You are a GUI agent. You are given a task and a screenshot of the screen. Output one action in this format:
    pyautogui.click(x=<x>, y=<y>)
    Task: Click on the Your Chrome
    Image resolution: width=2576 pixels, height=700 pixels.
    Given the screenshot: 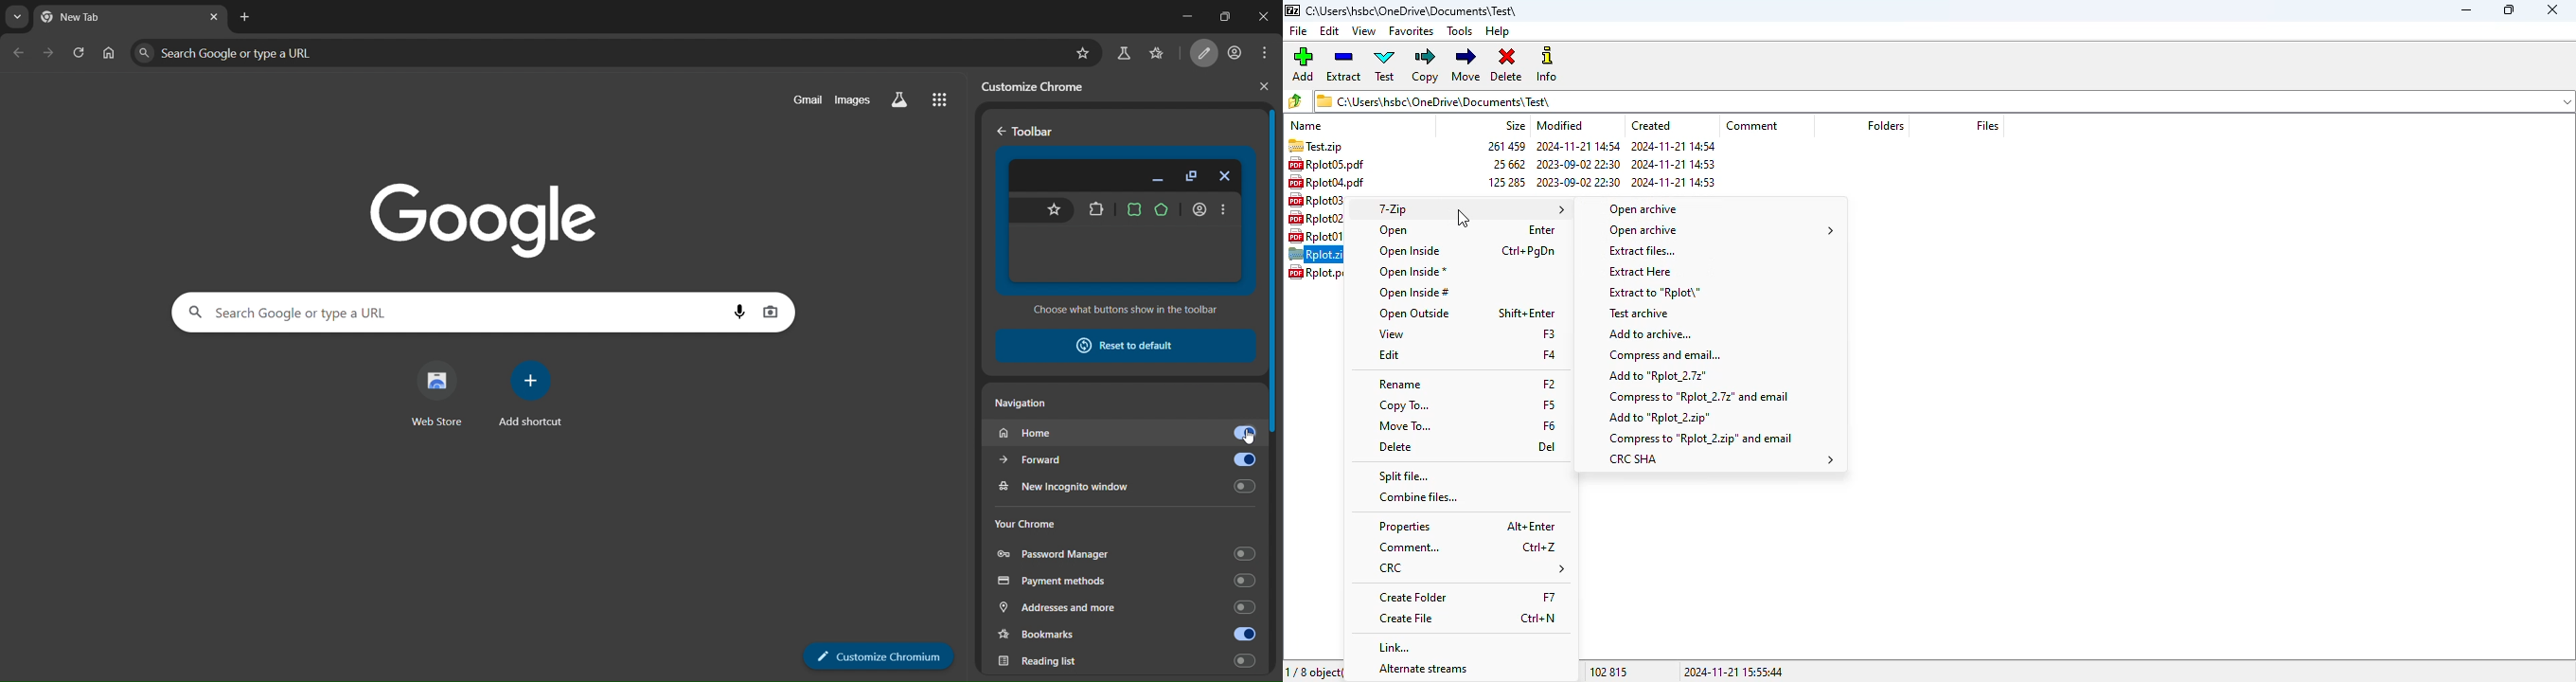 What is the action you would take?
    pyautogui.click(x=1026, y=522)
    